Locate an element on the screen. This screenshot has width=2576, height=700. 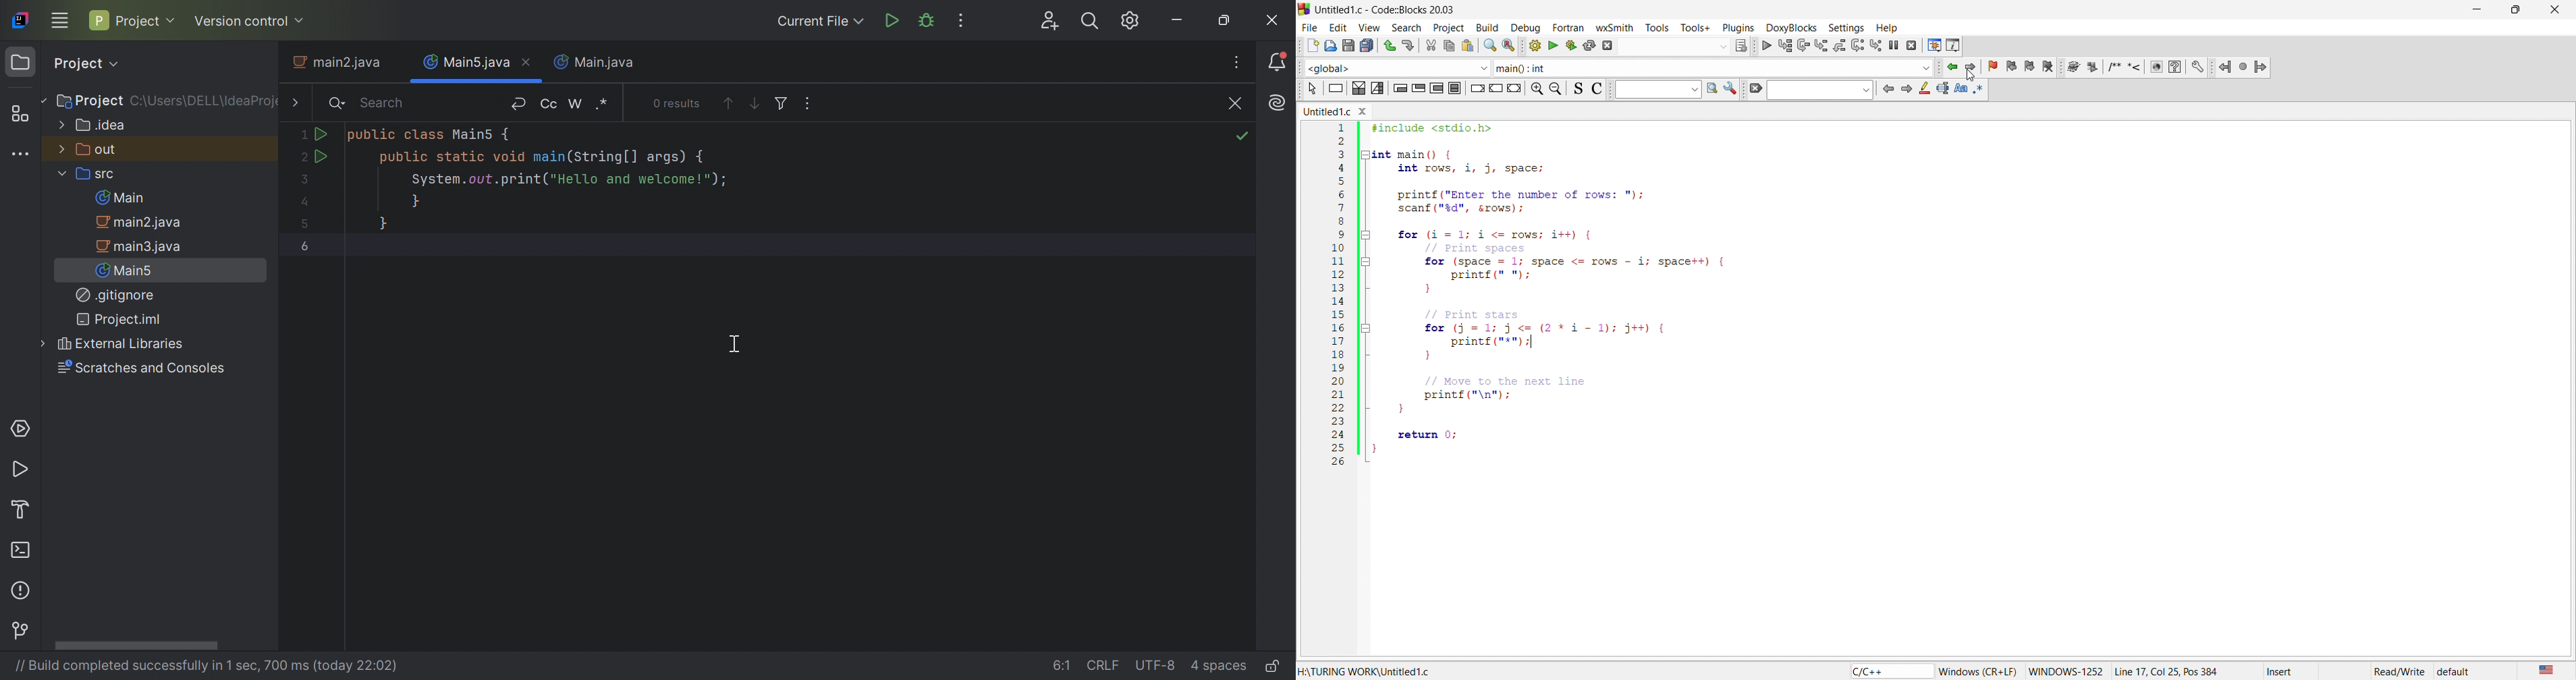
icon is located at coordinates (1334, 89).